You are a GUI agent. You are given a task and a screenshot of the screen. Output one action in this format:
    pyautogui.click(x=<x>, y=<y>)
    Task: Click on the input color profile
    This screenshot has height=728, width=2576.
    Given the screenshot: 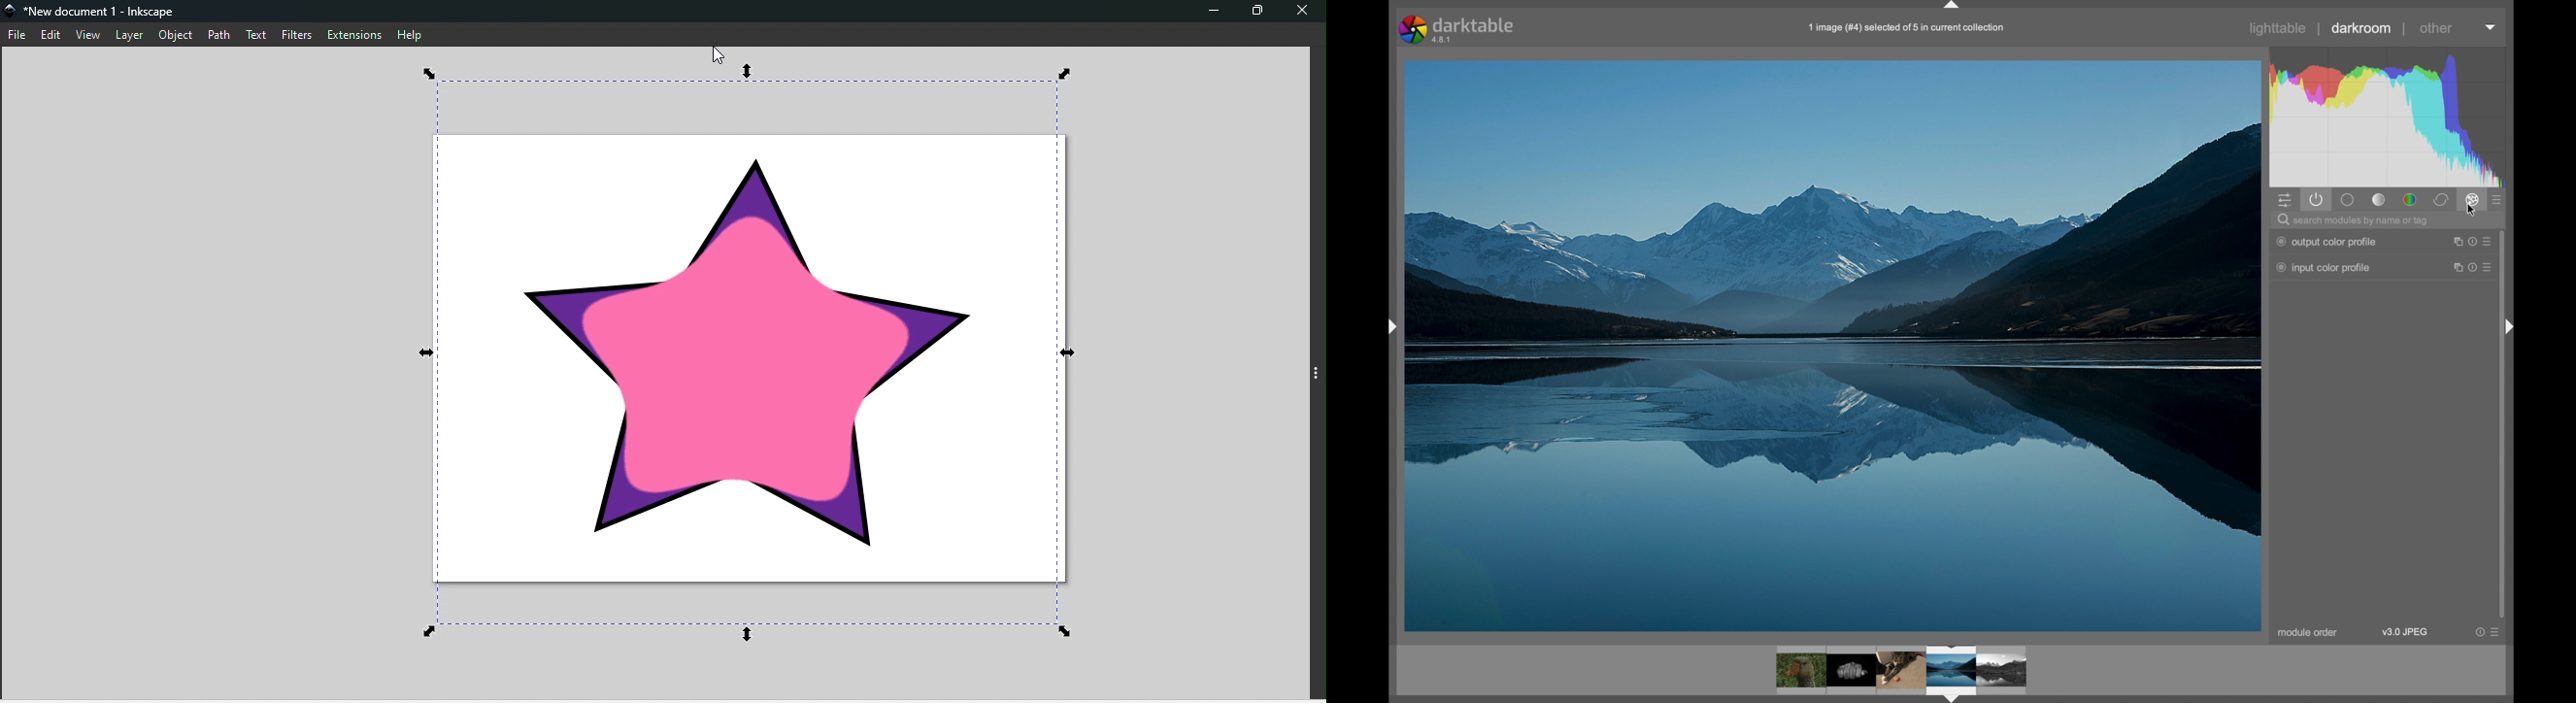 What is the action you would take?
    pyautogui.click(x=2324, y=268)
    